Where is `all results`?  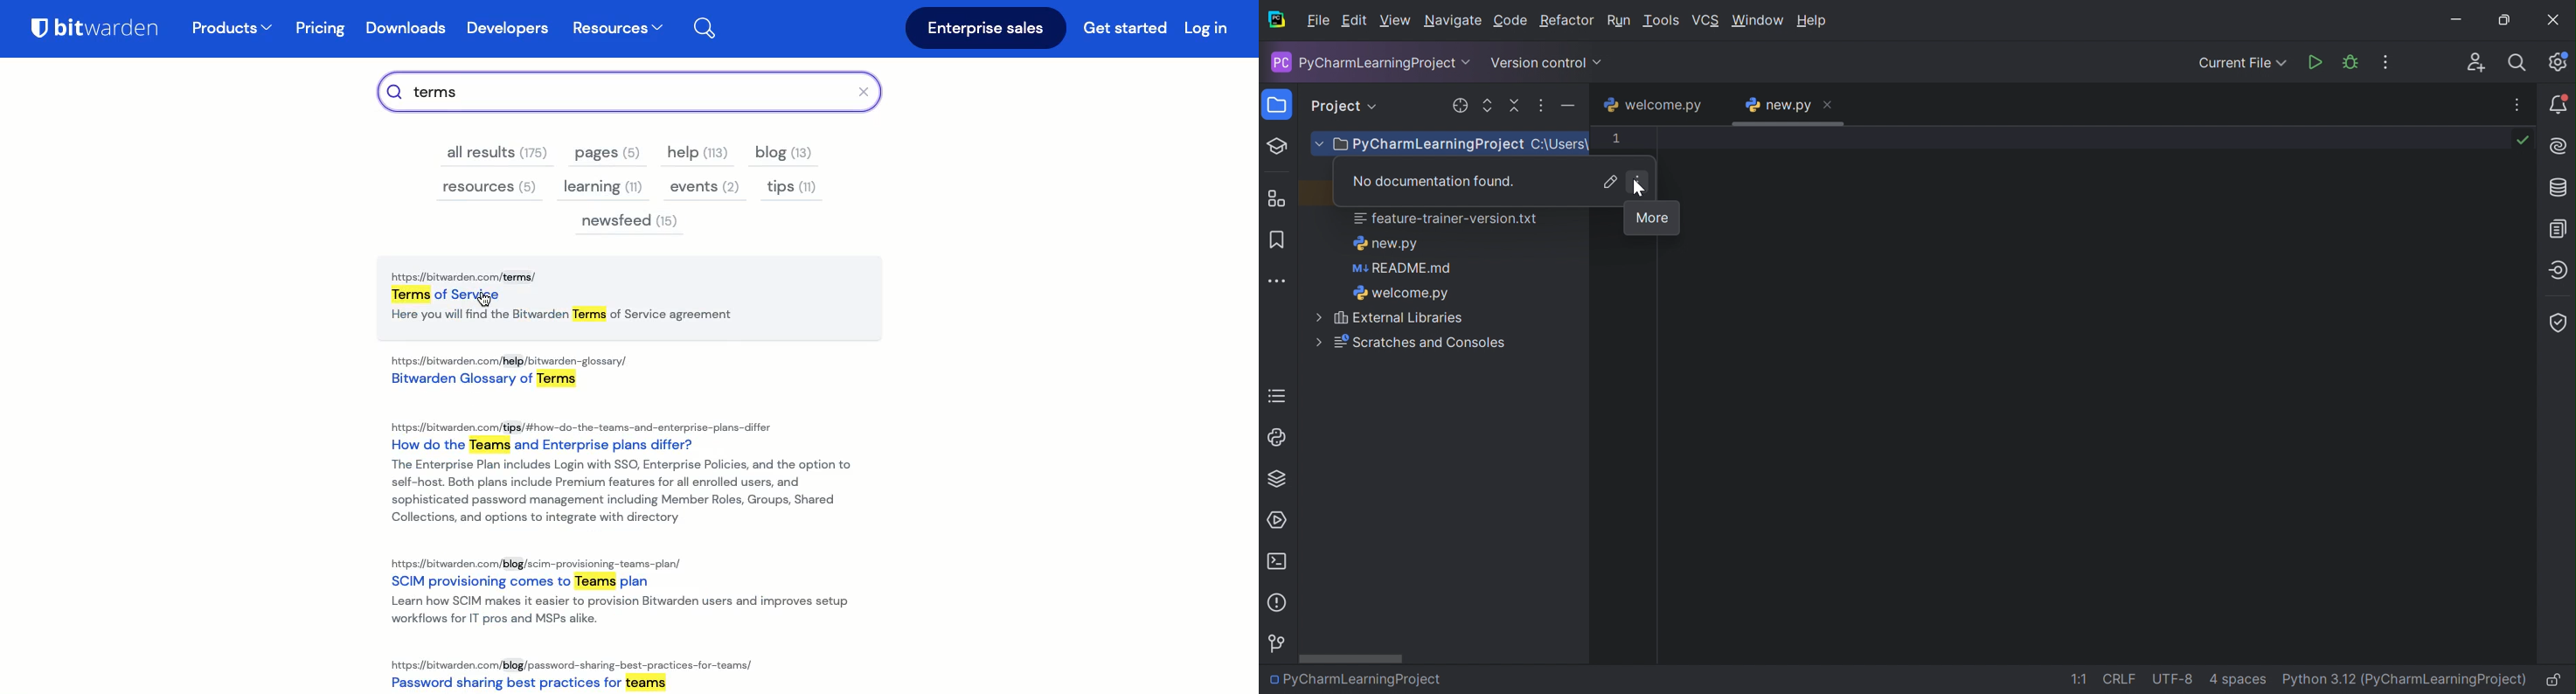 all results is located at coordinates (498, 153).